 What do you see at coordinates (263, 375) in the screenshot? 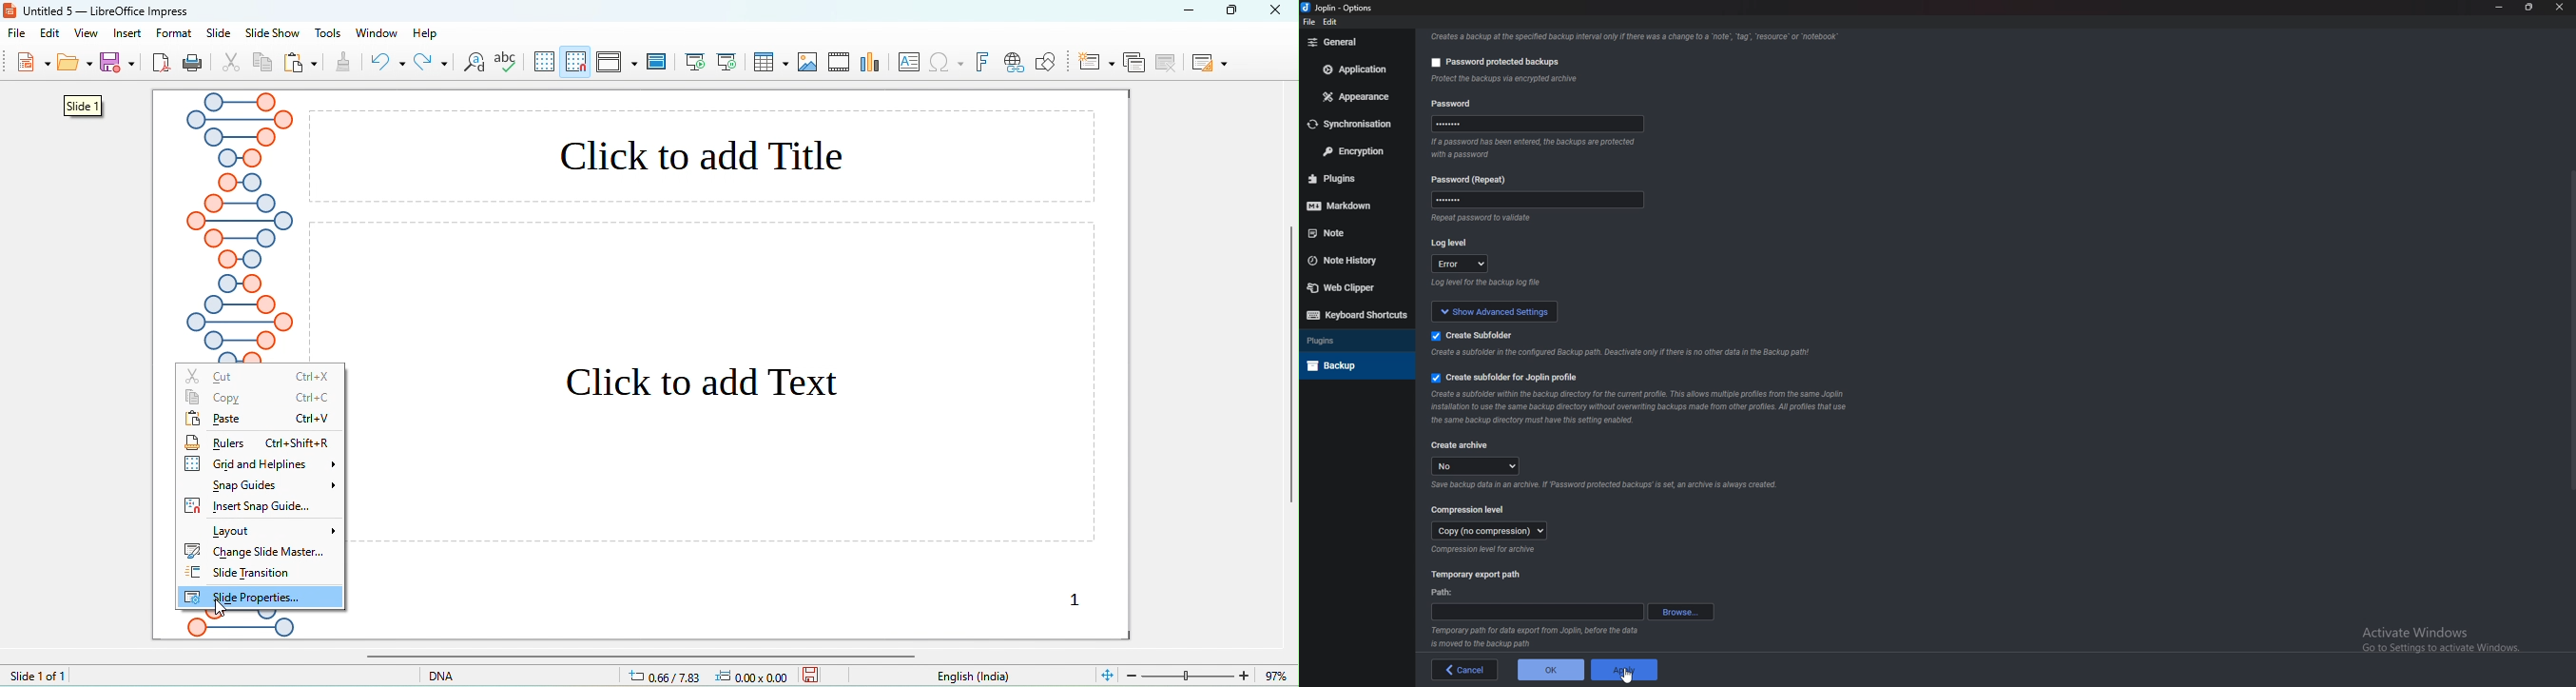
I see `cut` at bounding box center [263, 375].